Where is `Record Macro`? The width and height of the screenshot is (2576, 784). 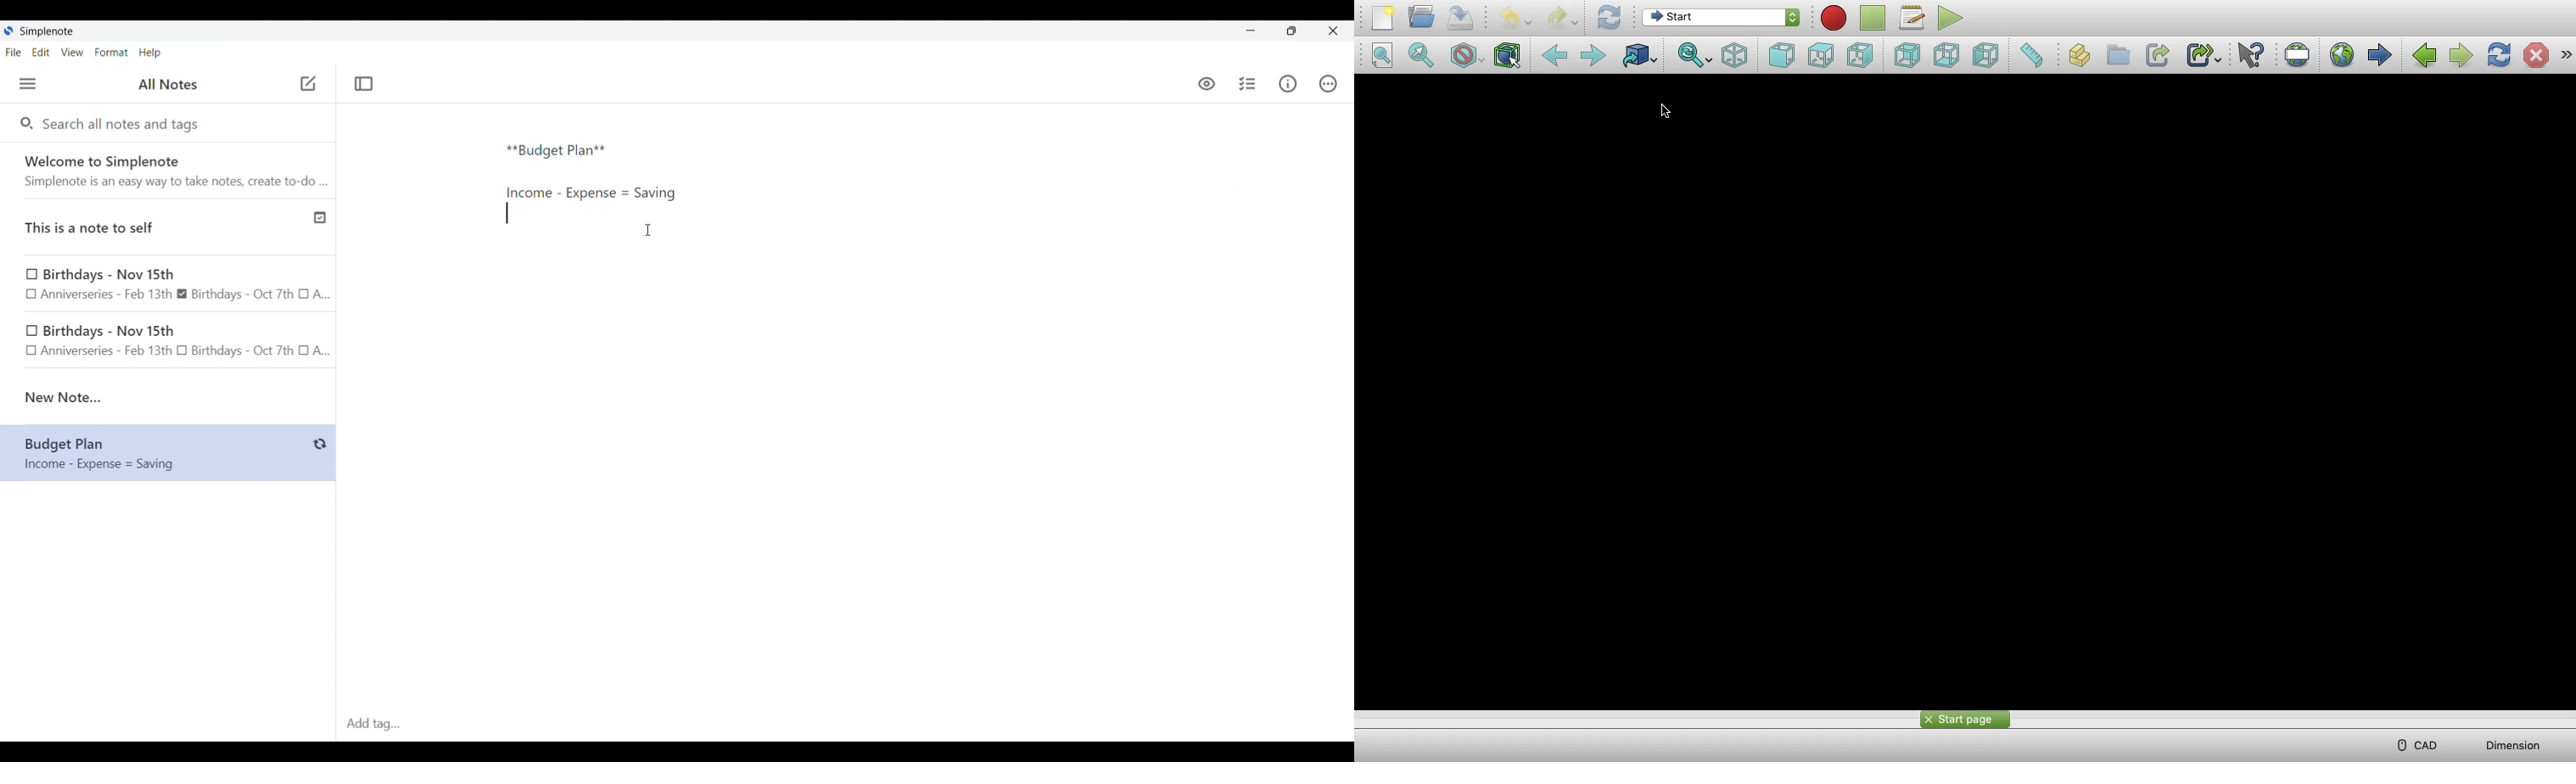 Record Macro is located at coordinates (1834, 18).